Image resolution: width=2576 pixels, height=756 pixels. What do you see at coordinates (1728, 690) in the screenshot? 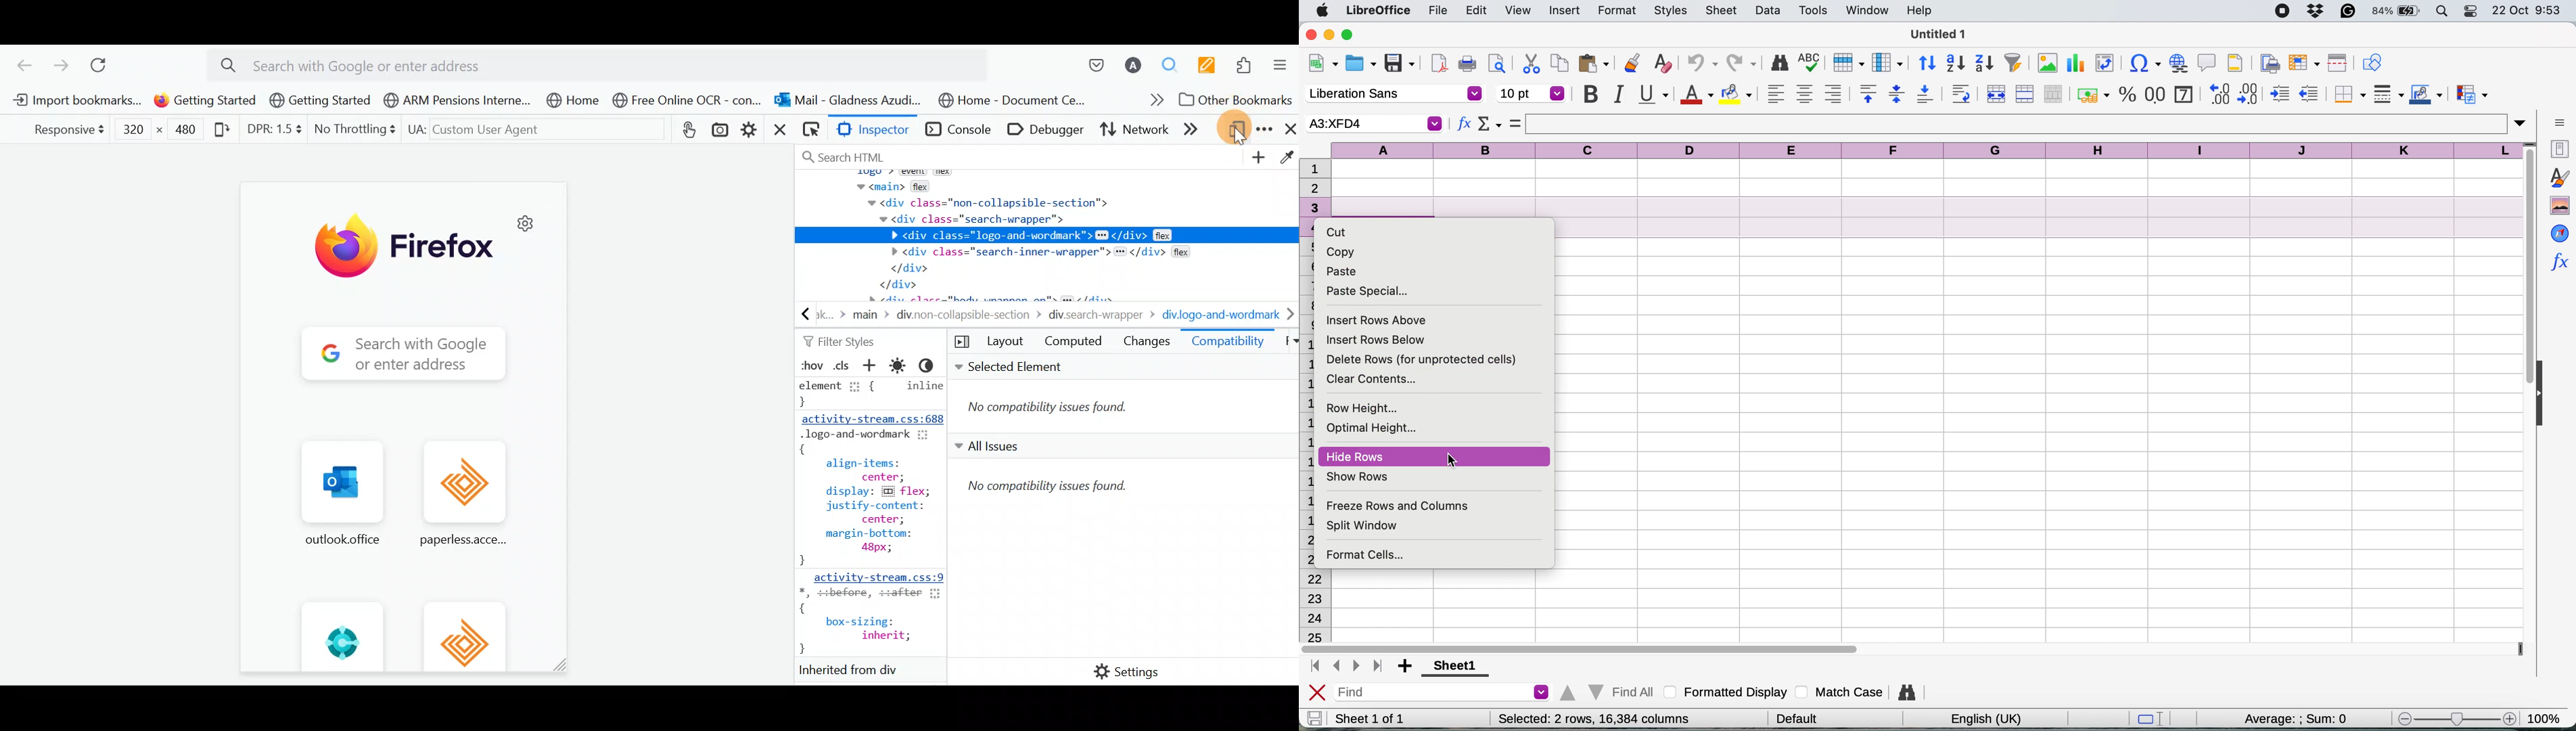
I see `formatted display` at bounding box center [1728, 690].